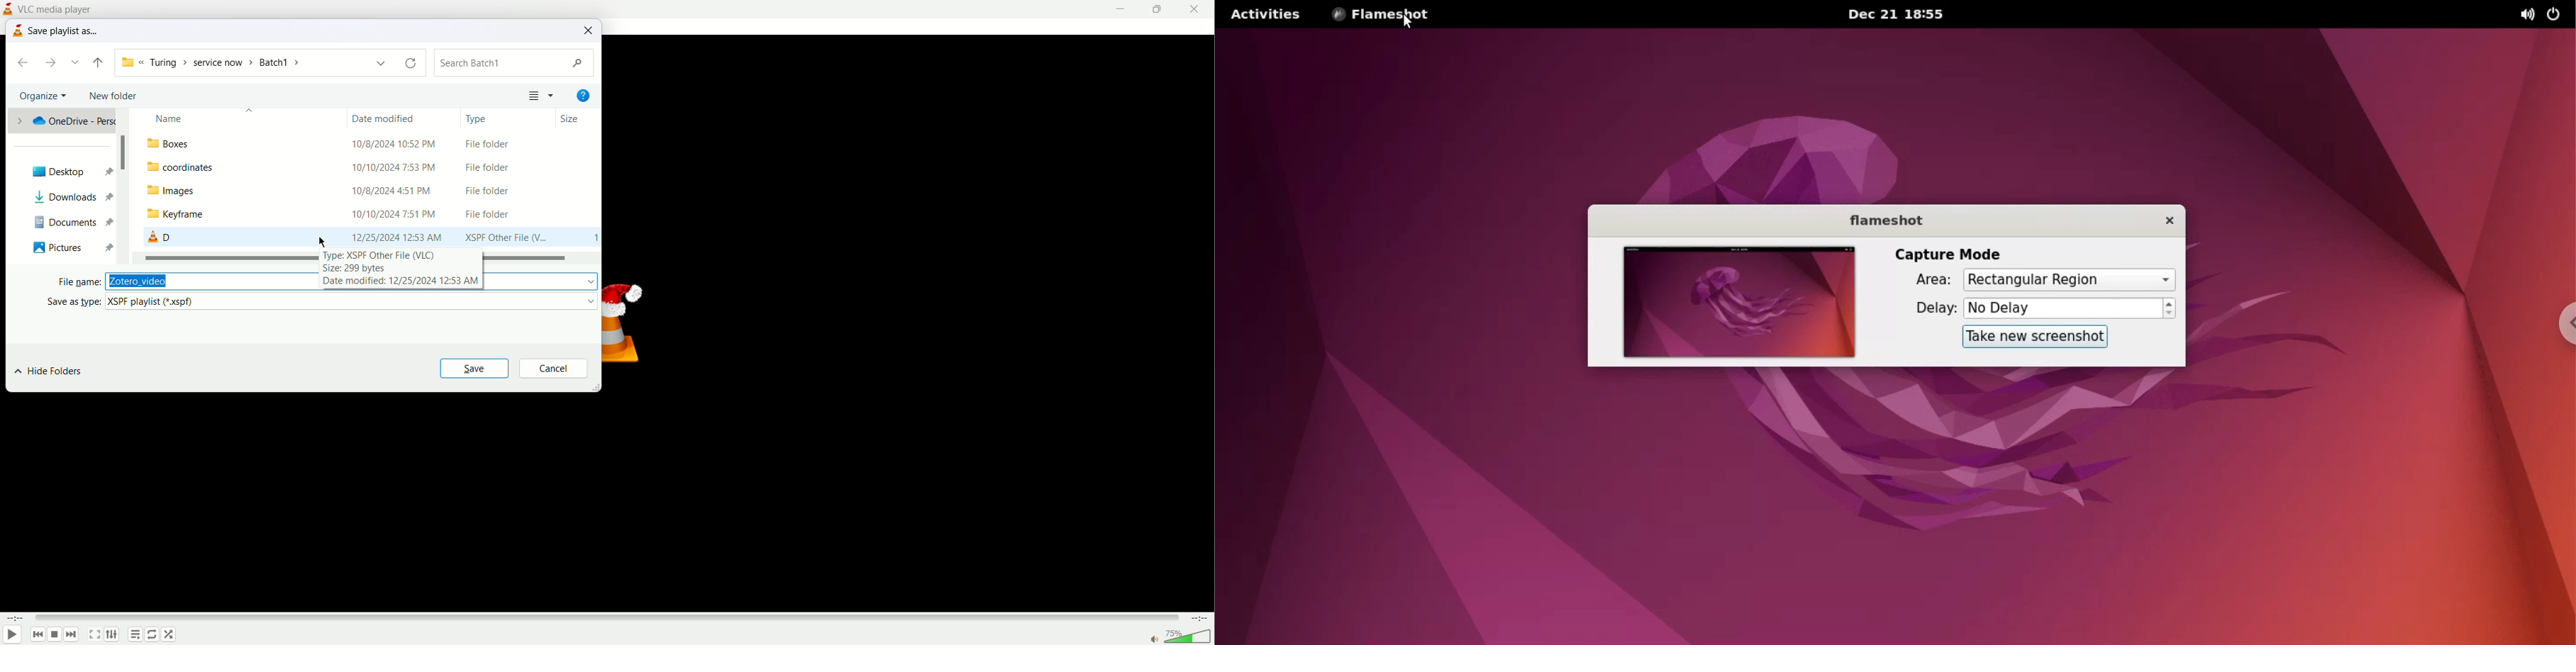 This screenshot has height=672, width=2576. Describe the element at coordinates (77, 62) in the screenshot. I see `drop down` at that location.